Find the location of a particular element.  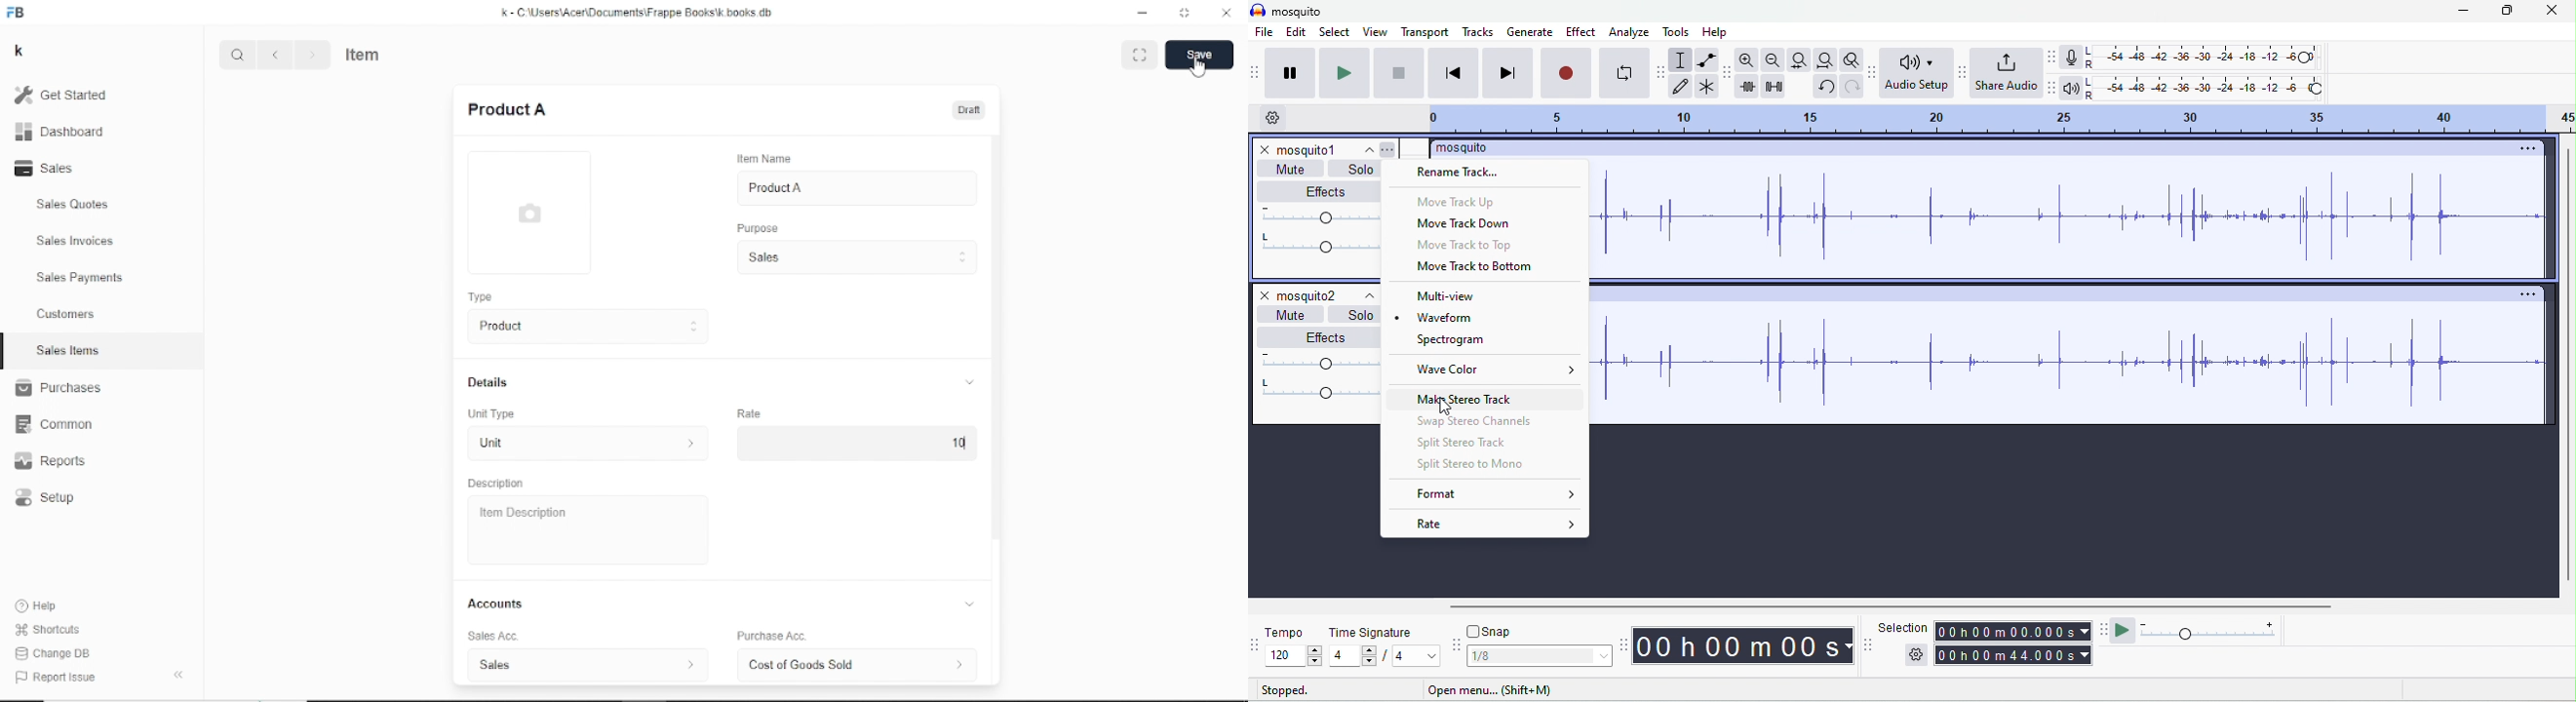

Minimize is located at coordinates (1144, 14).